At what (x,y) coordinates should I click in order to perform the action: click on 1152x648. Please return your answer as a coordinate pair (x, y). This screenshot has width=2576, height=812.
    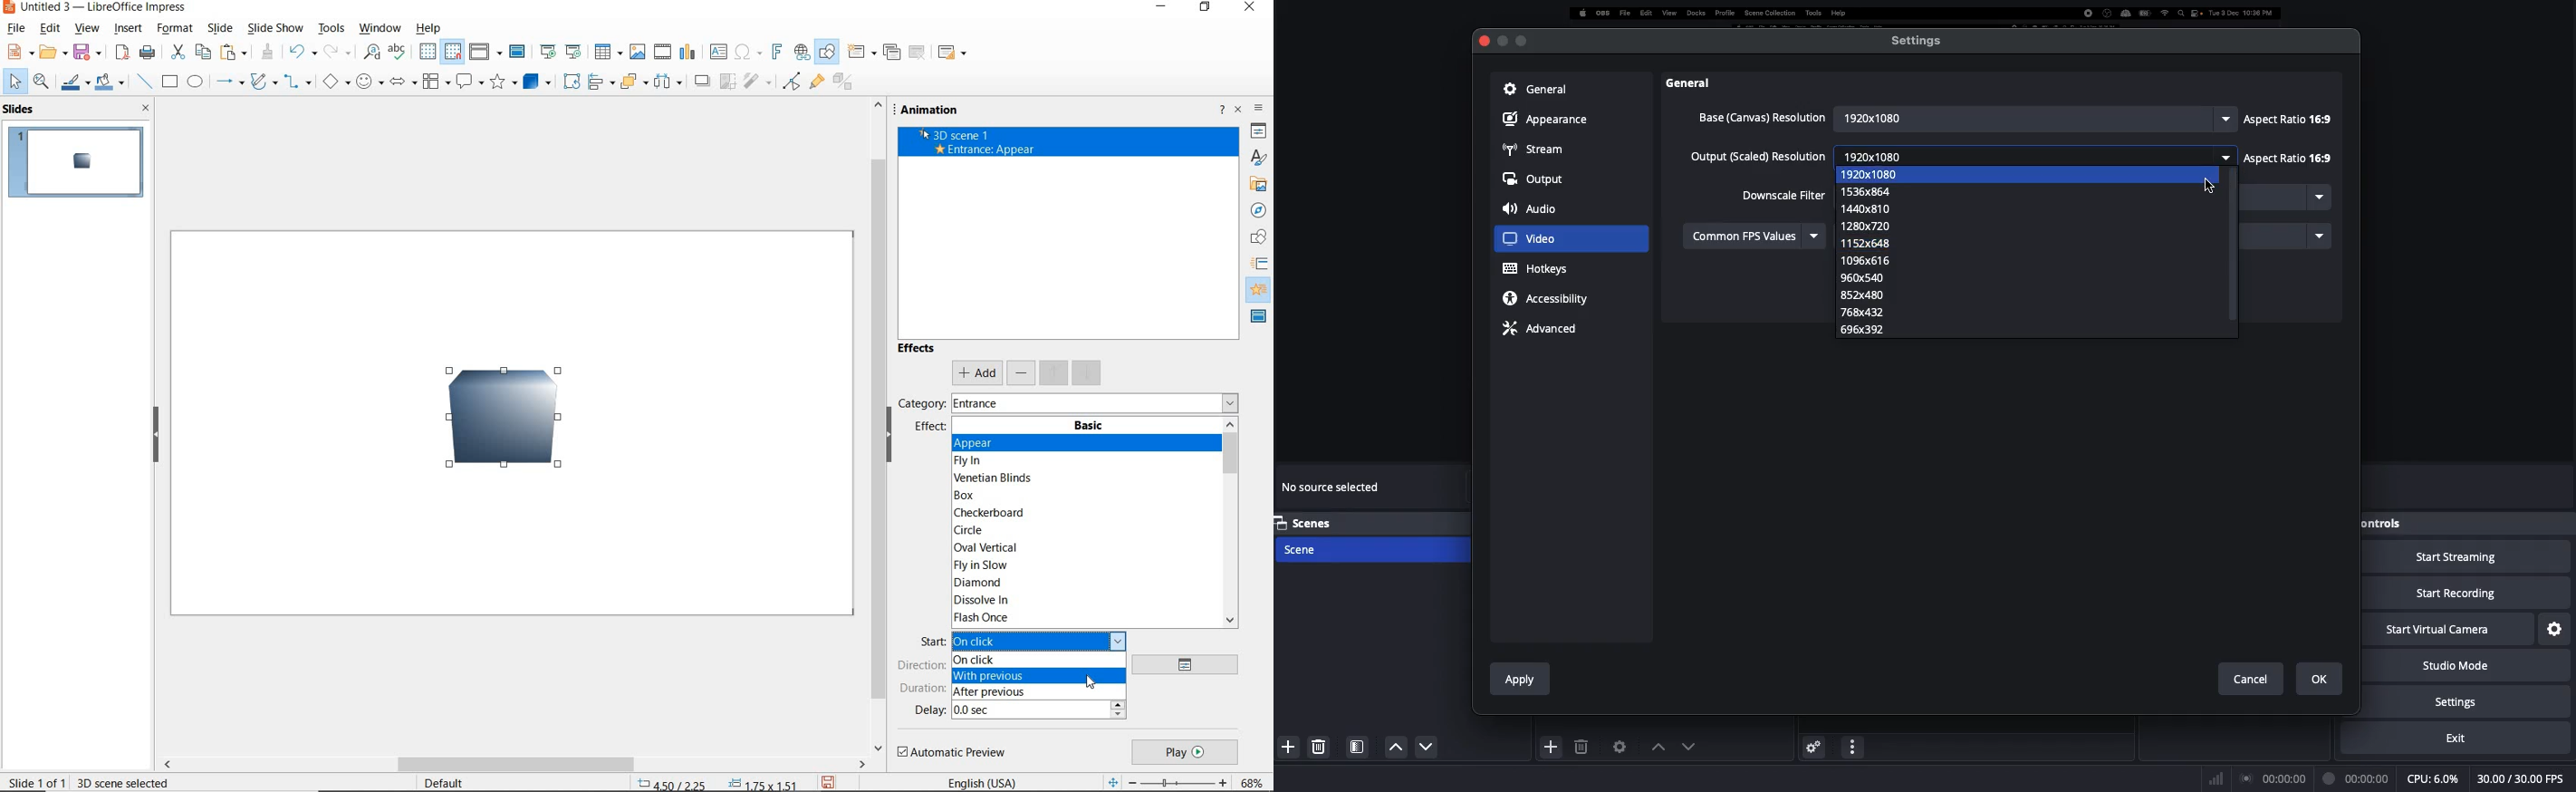
    Looking at the image, I should click on (1870, 246).